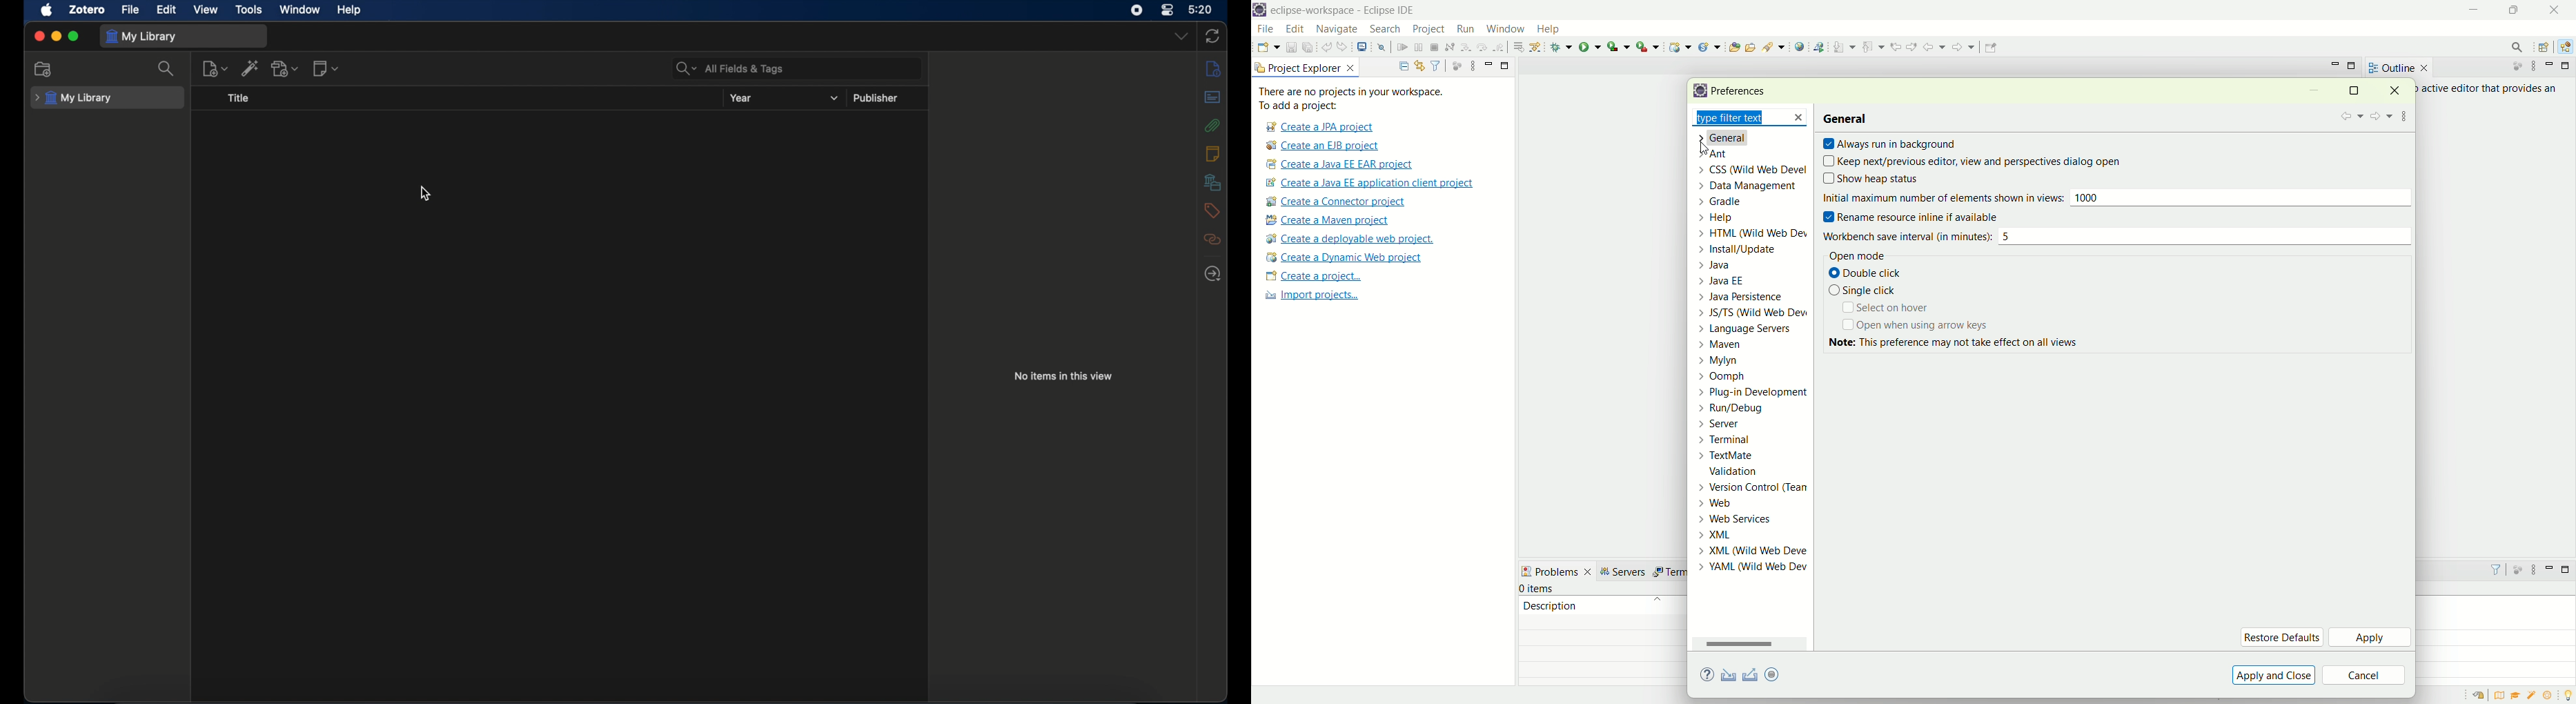 Image resolution: width=2576 pixels, height=728 pixels. Describe the element at coordinates (1212, 153) in the screenshot. I see `notes` at that location.